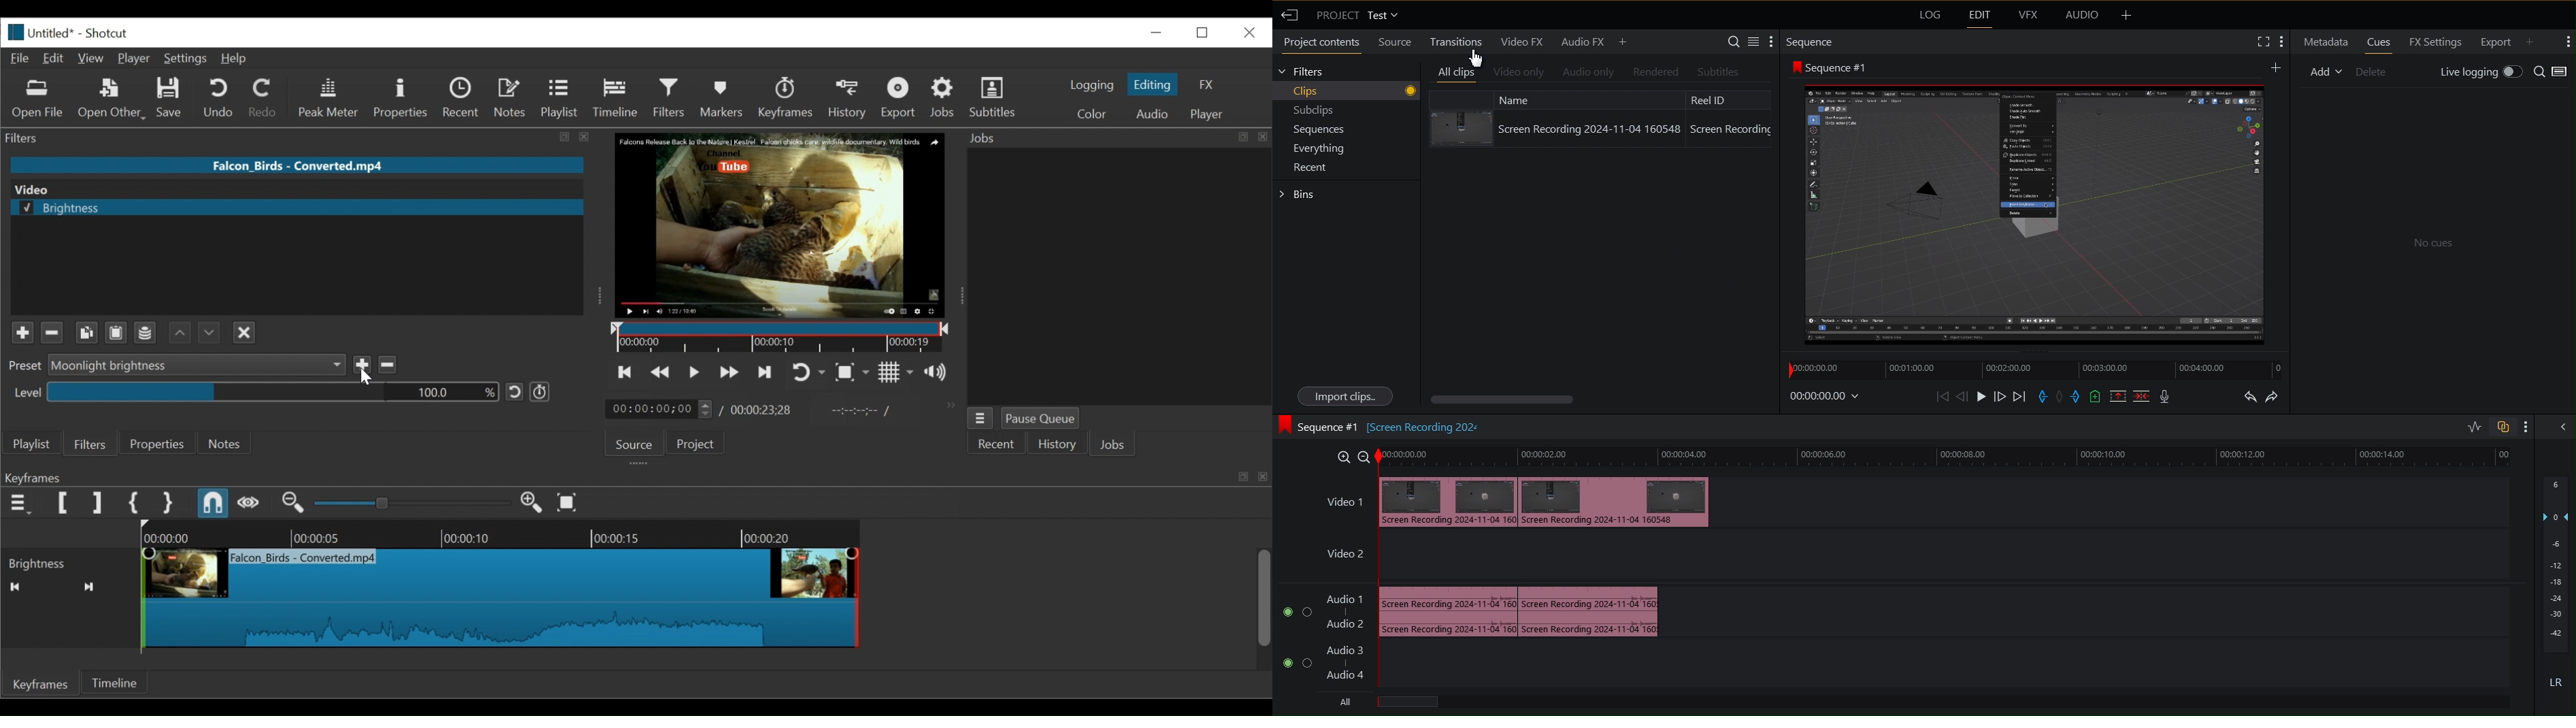  What do you see at coordinates (854, 411) in the screenshot?
I see `In point` at bounding box center [854, 411].